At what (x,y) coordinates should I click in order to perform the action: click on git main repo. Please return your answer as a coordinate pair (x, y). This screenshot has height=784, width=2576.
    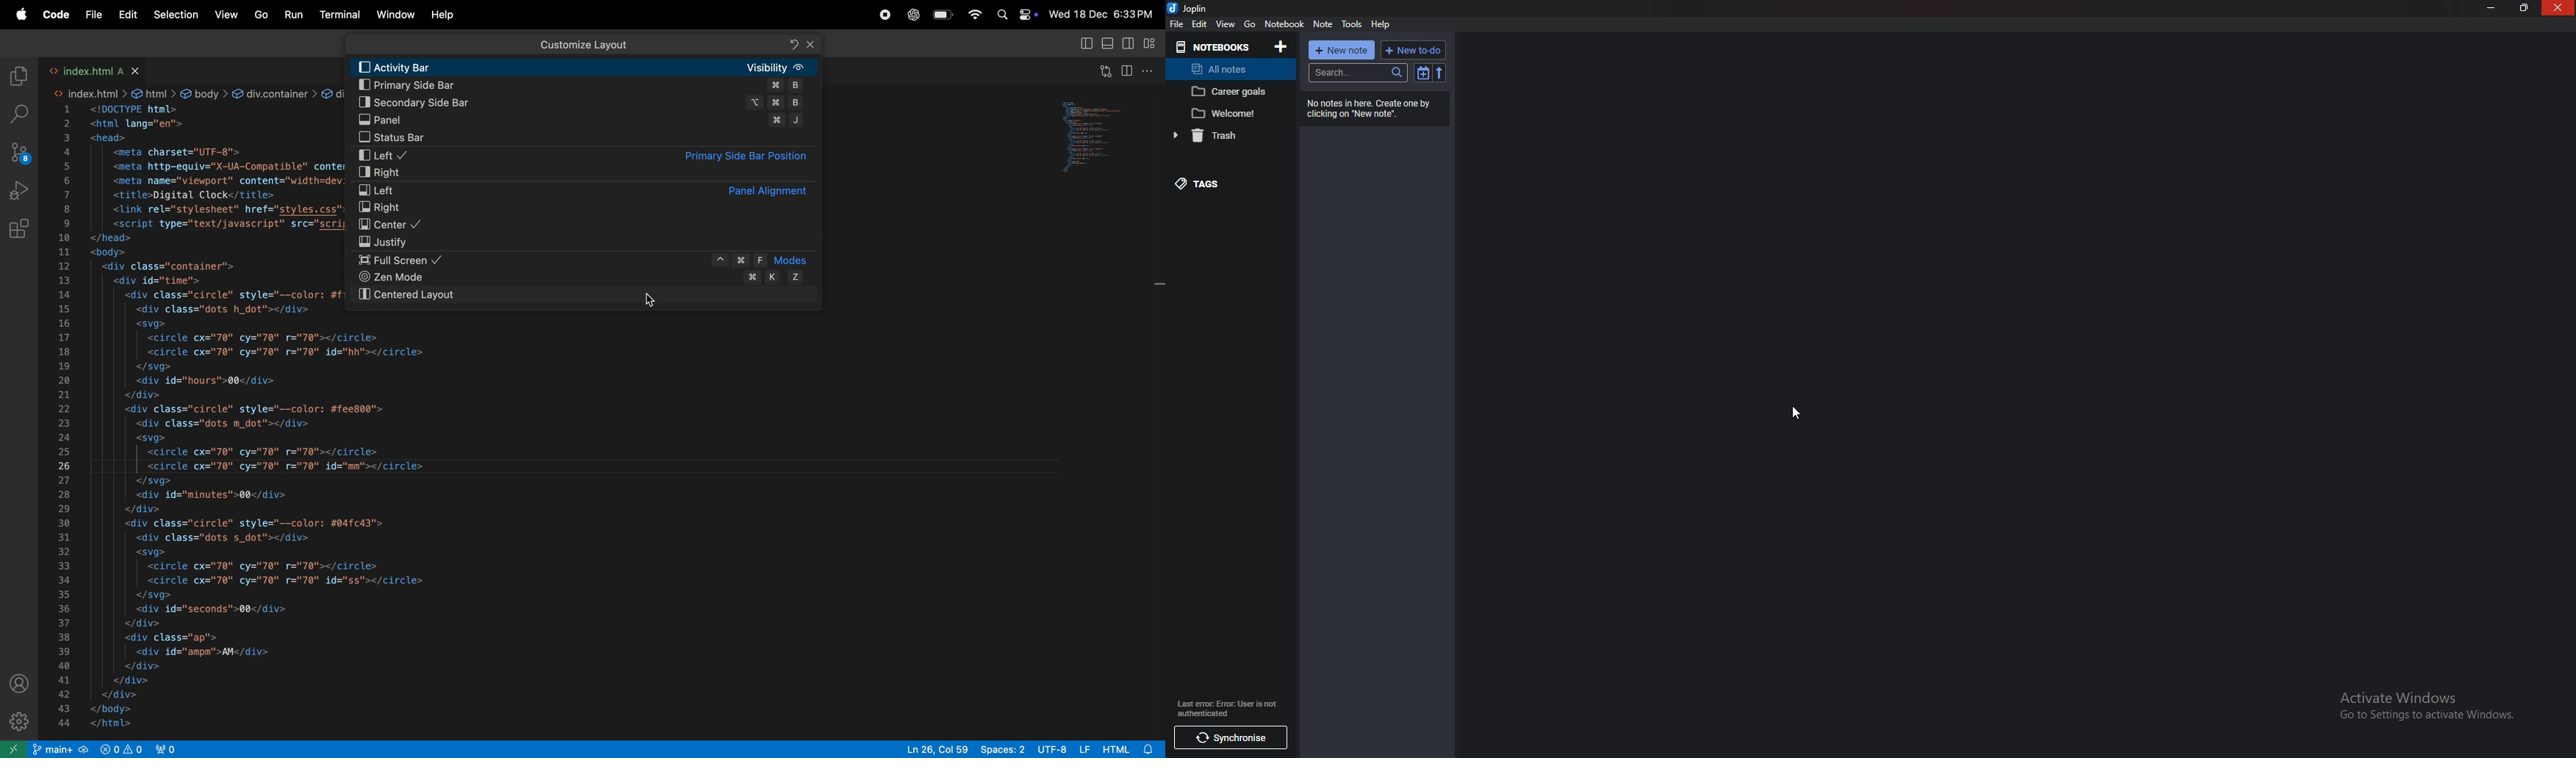
    Looking at the image, I should click on (61, 749).